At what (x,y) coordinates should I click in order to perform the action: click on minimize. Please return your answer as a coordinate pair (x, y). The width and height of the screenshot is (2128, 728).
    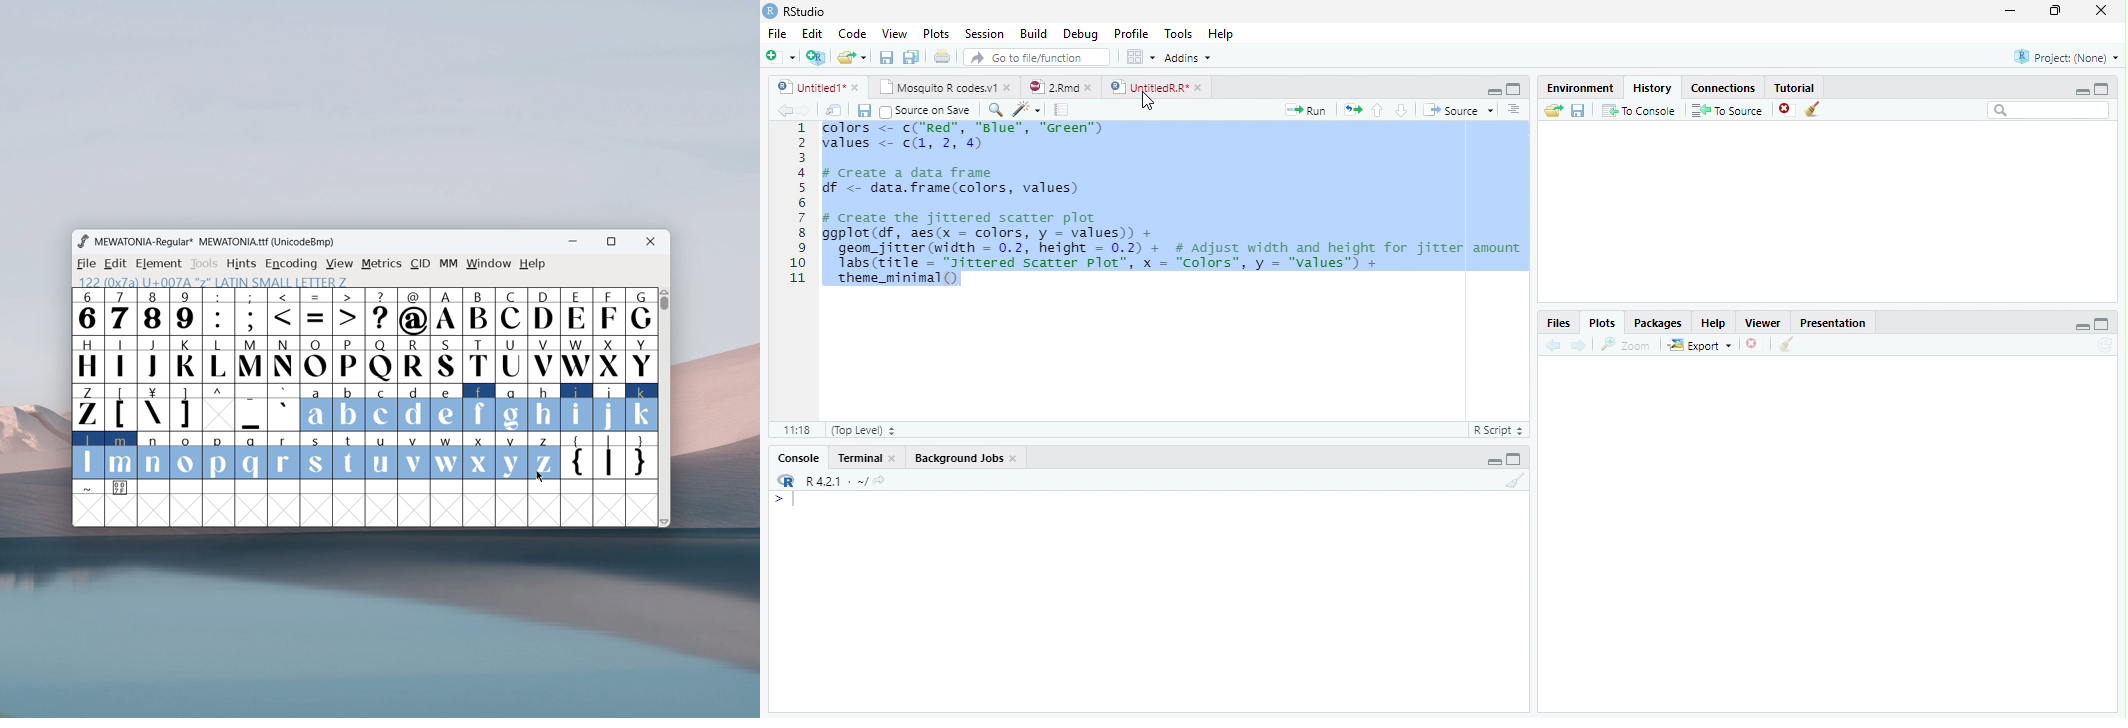
    Looking at the image, I should click on (2011, 10).